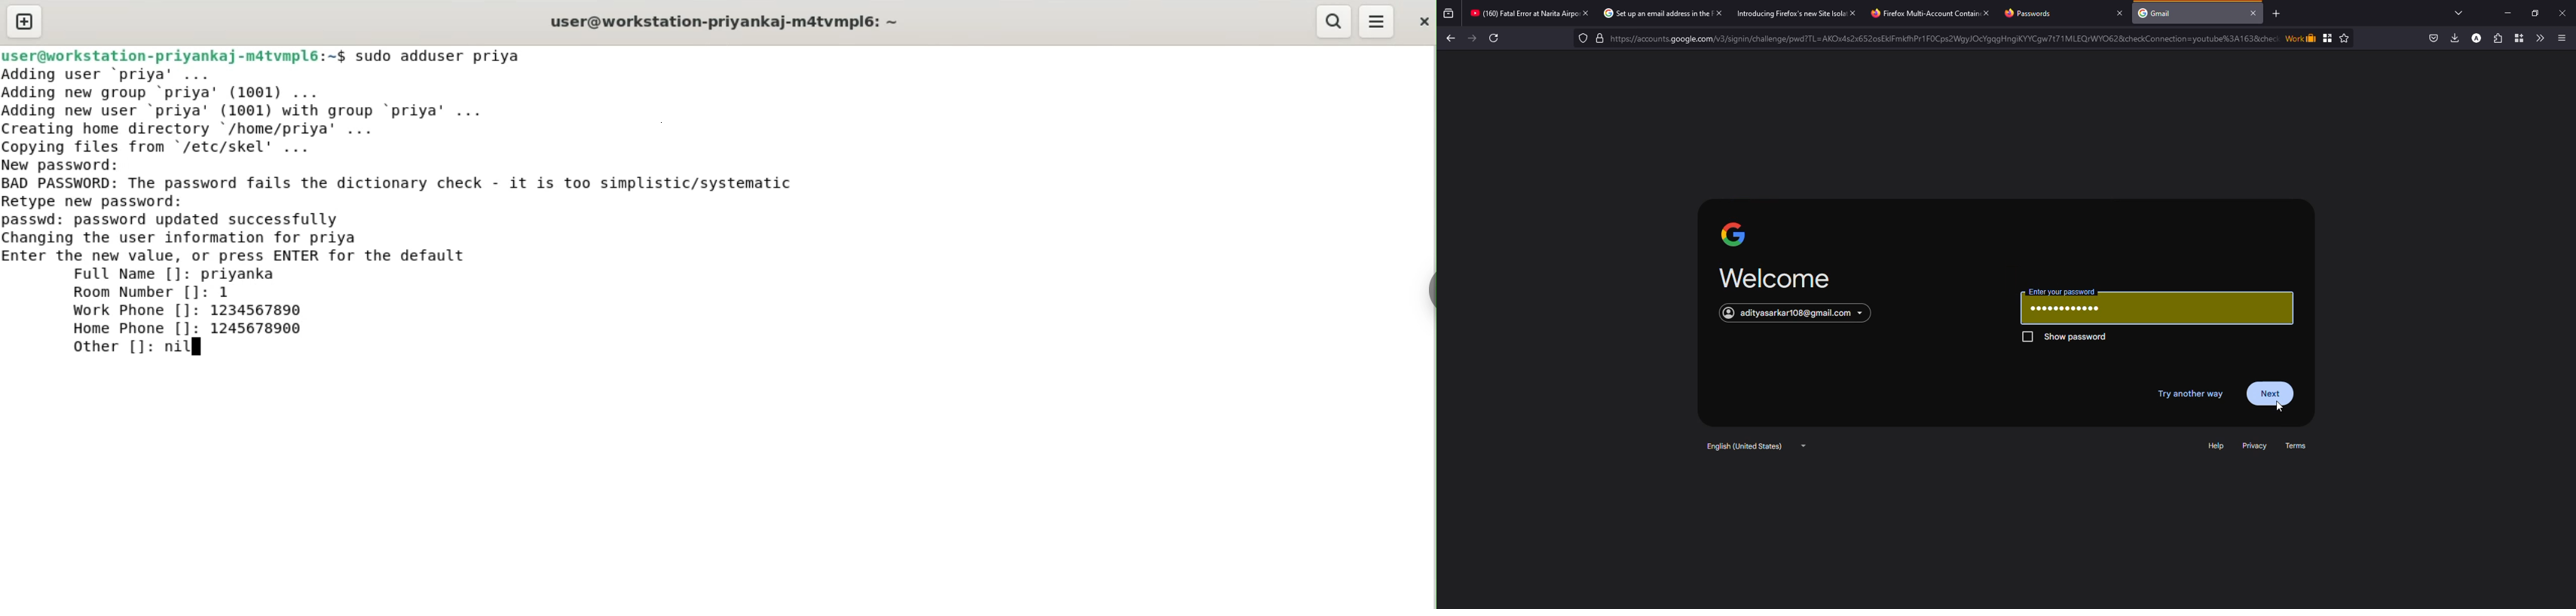 The width and height of the screenshot is (2576, 616). I want to click on add, so click(2276, 14).